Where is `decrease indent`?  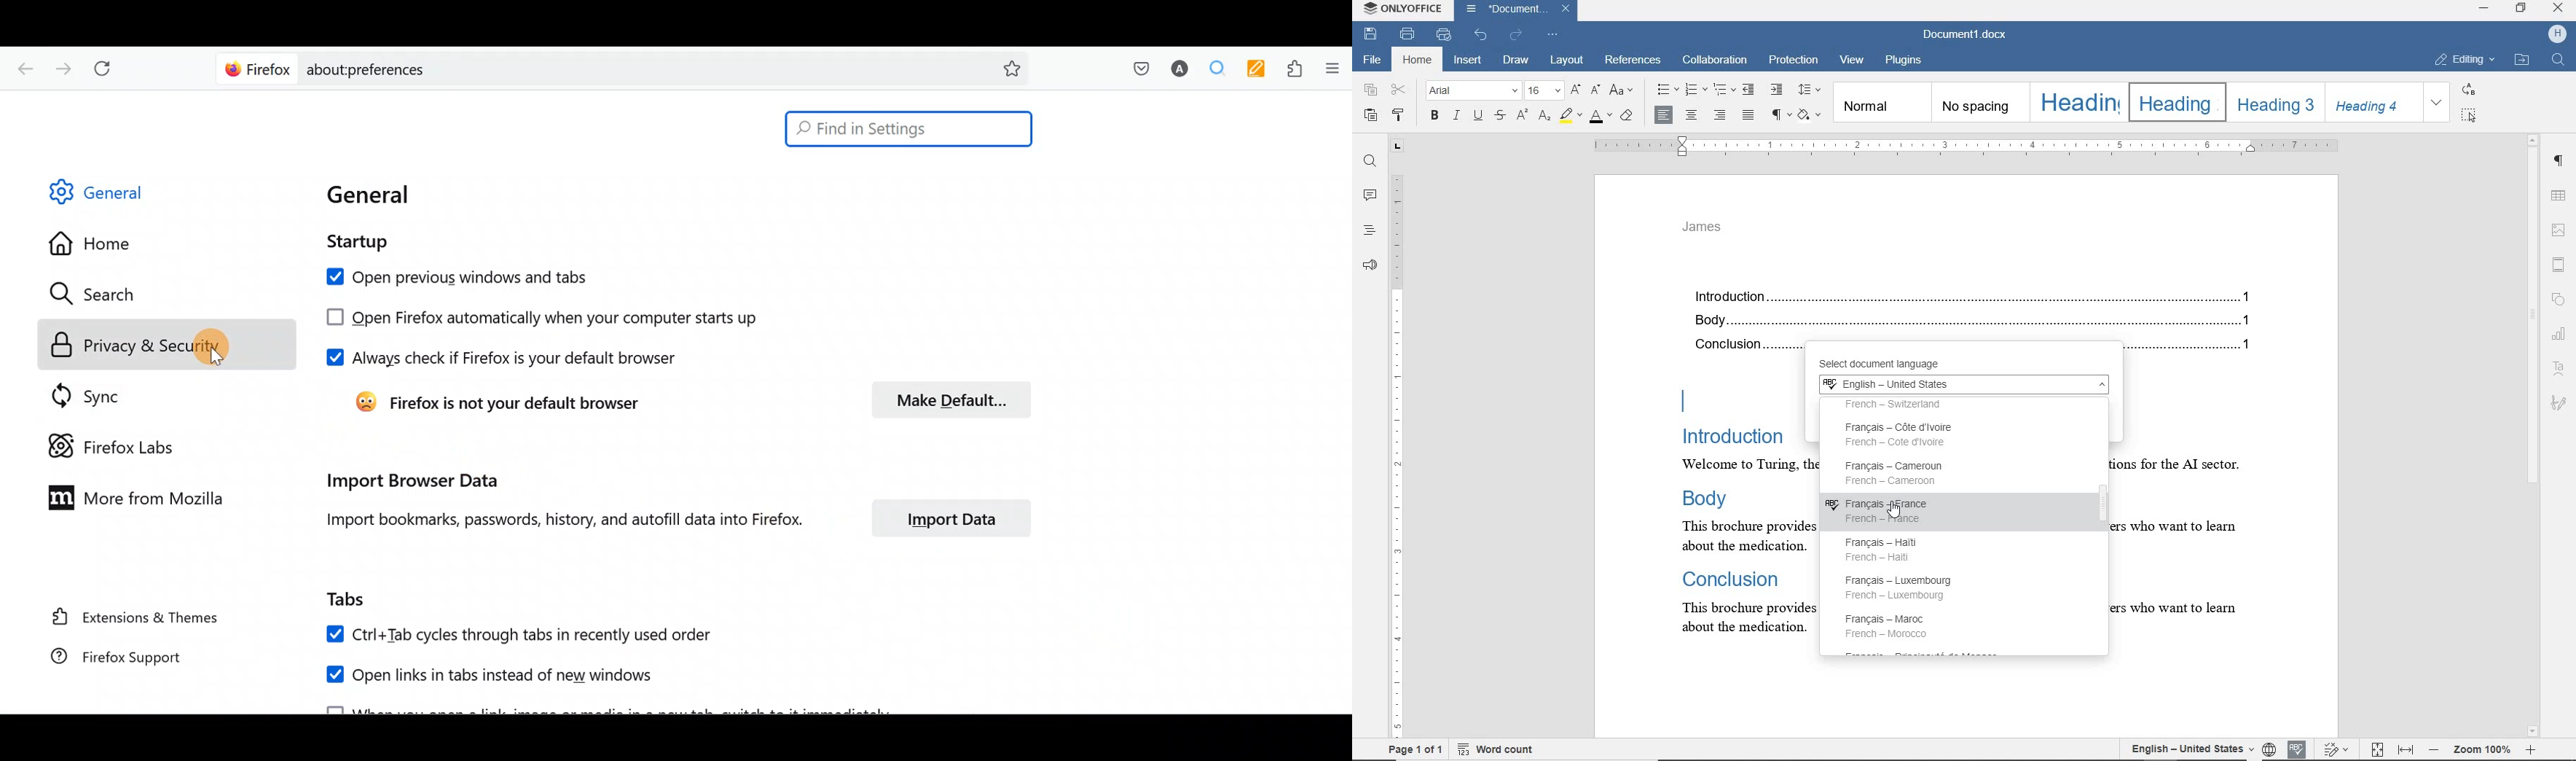 decrease indent is located at coordinates (1750, 89).